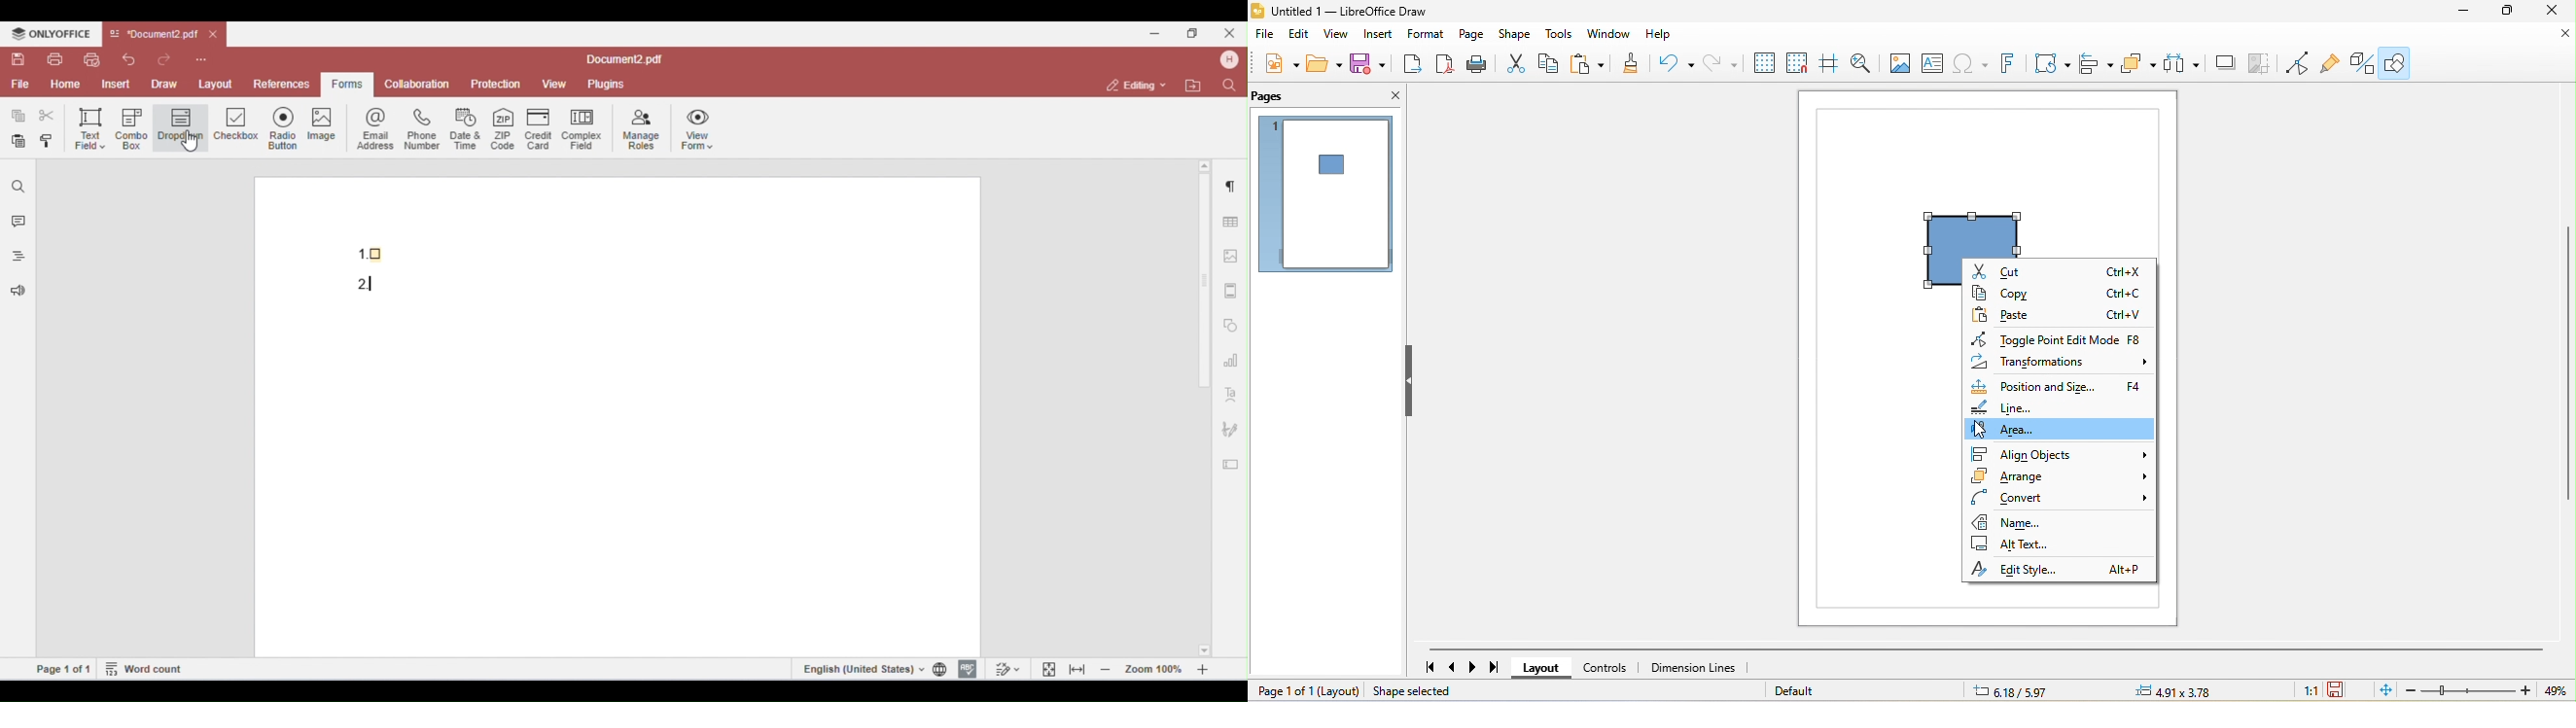 The image size is (2576, 728). What do you see at coordinates (1371, 63) in the screenshot?
I see `save` at bounding box center [1371, 63].